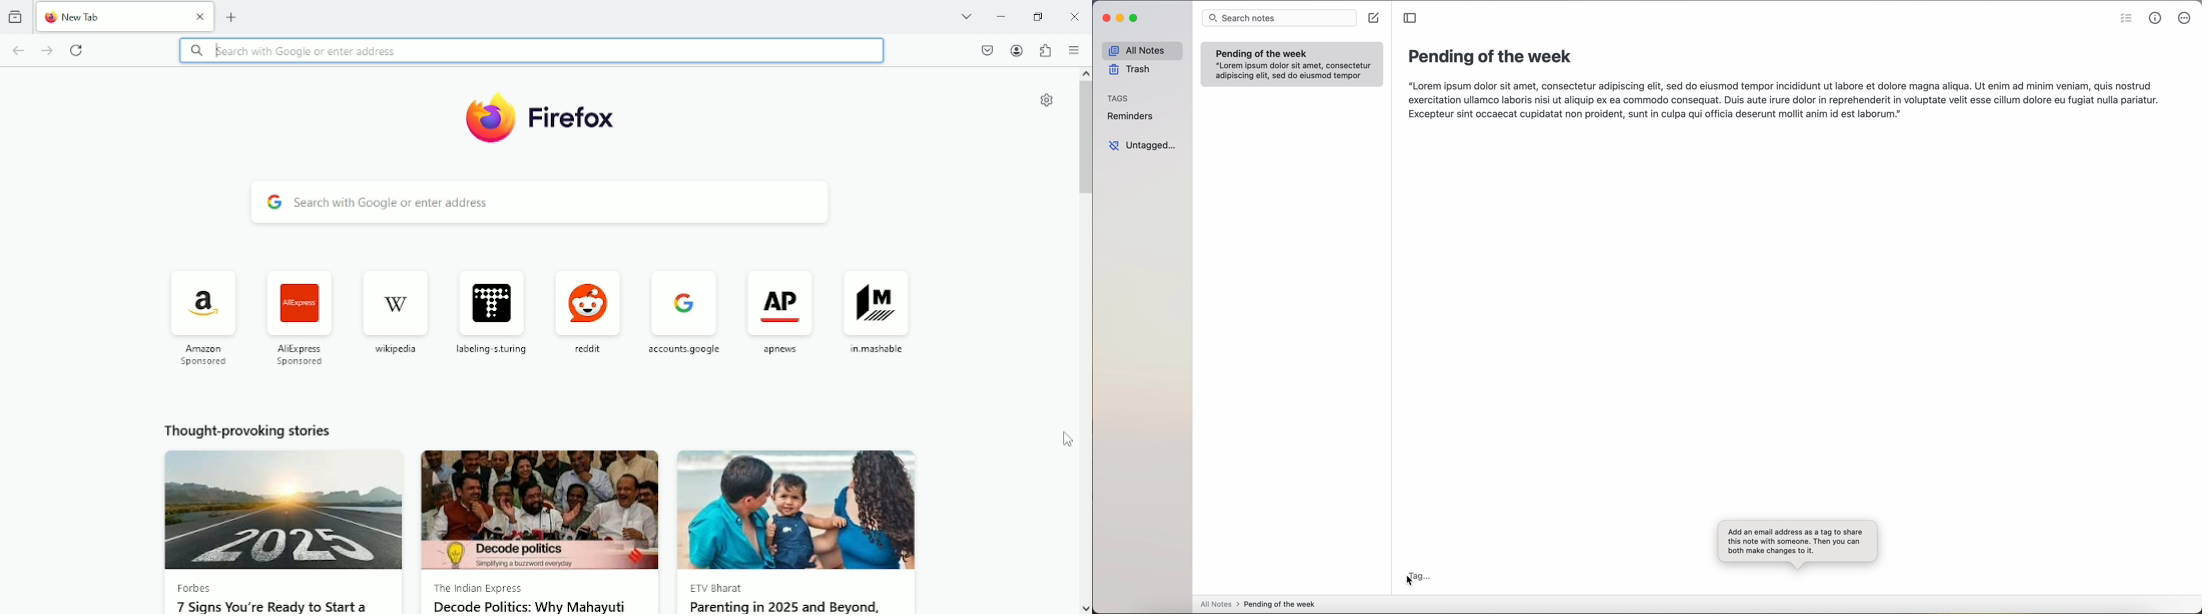 The image size is (2212, 616). Describe the element at coordinates (201, 15) in the screenshot. I see `close` at that location.